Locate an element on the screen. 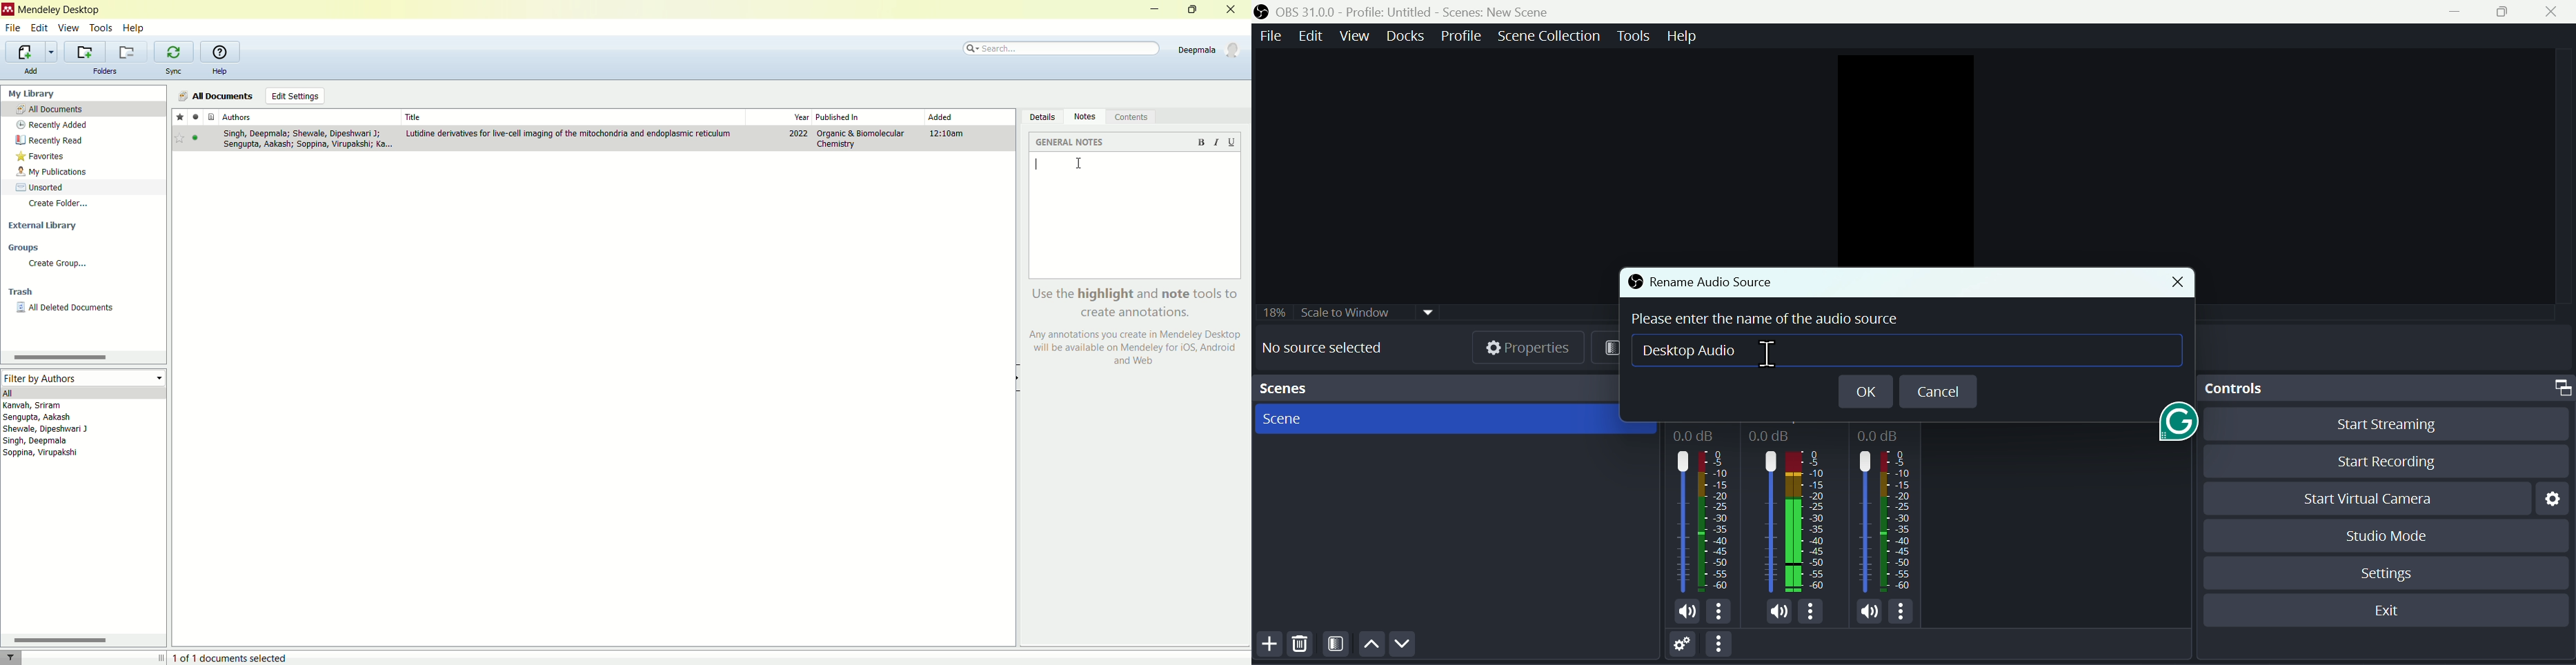  minimise is located at coordinates (2448, 14).